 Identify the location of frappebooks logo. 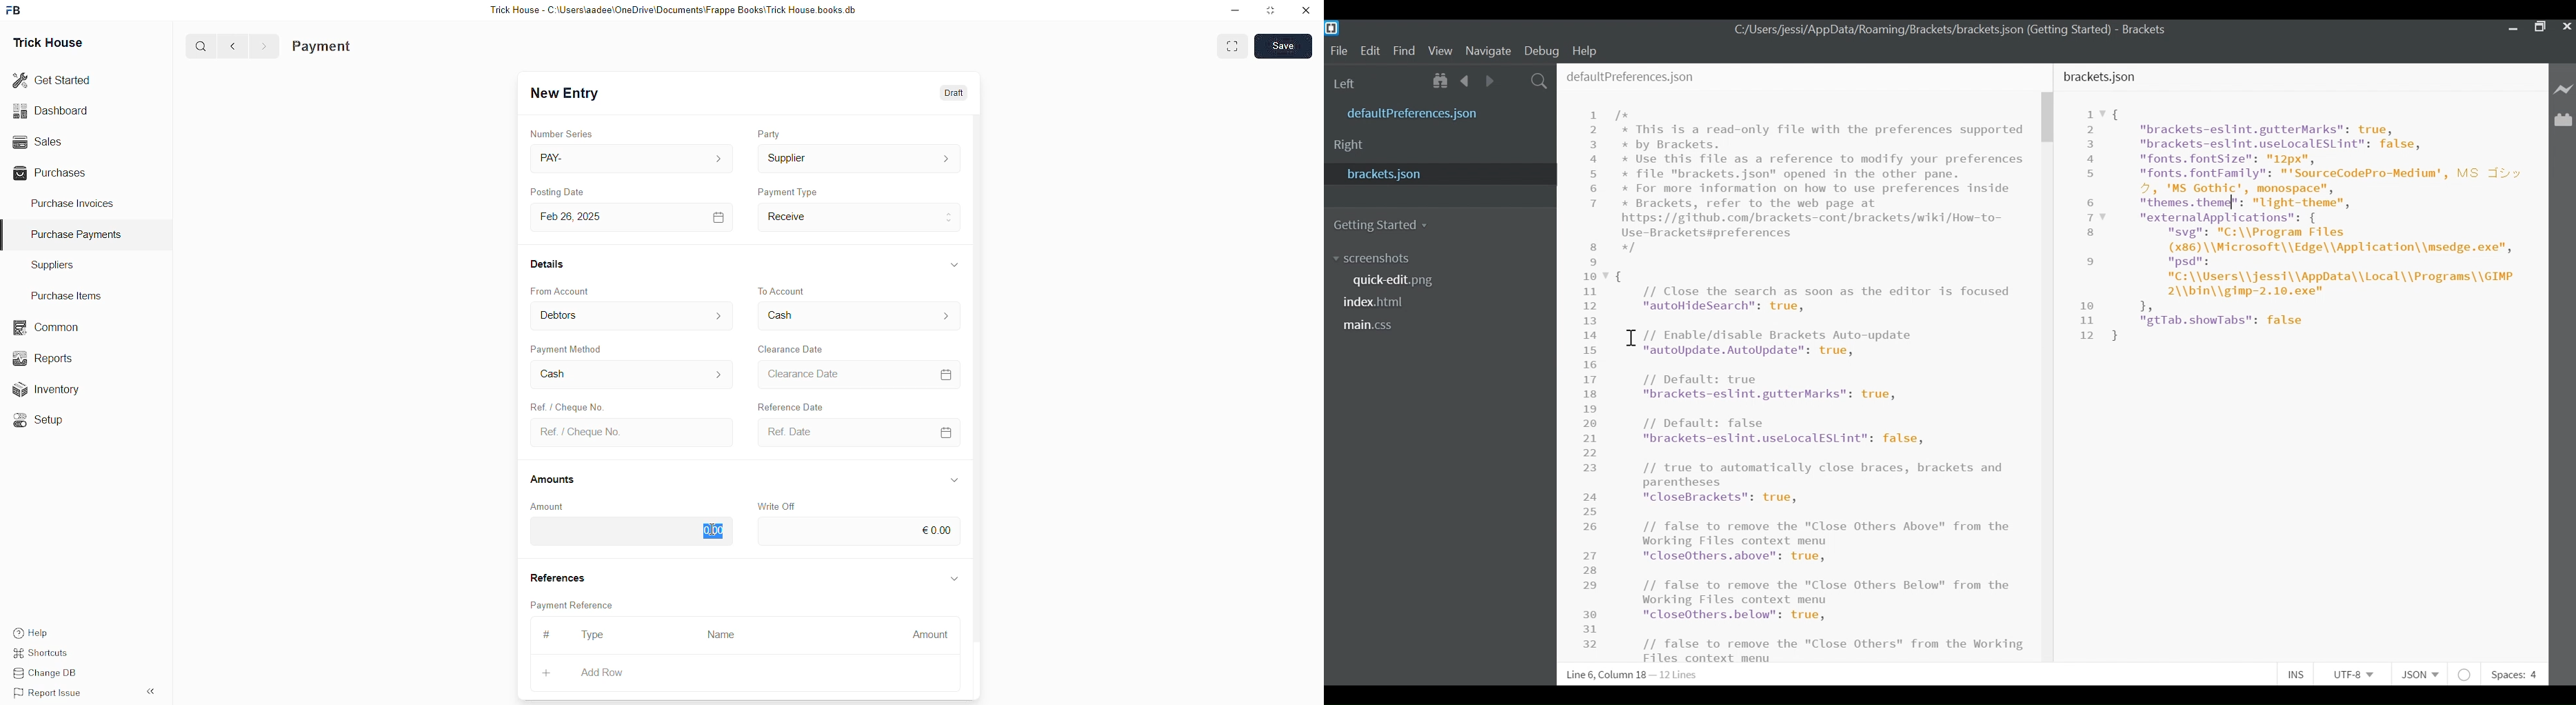
(15, 8).